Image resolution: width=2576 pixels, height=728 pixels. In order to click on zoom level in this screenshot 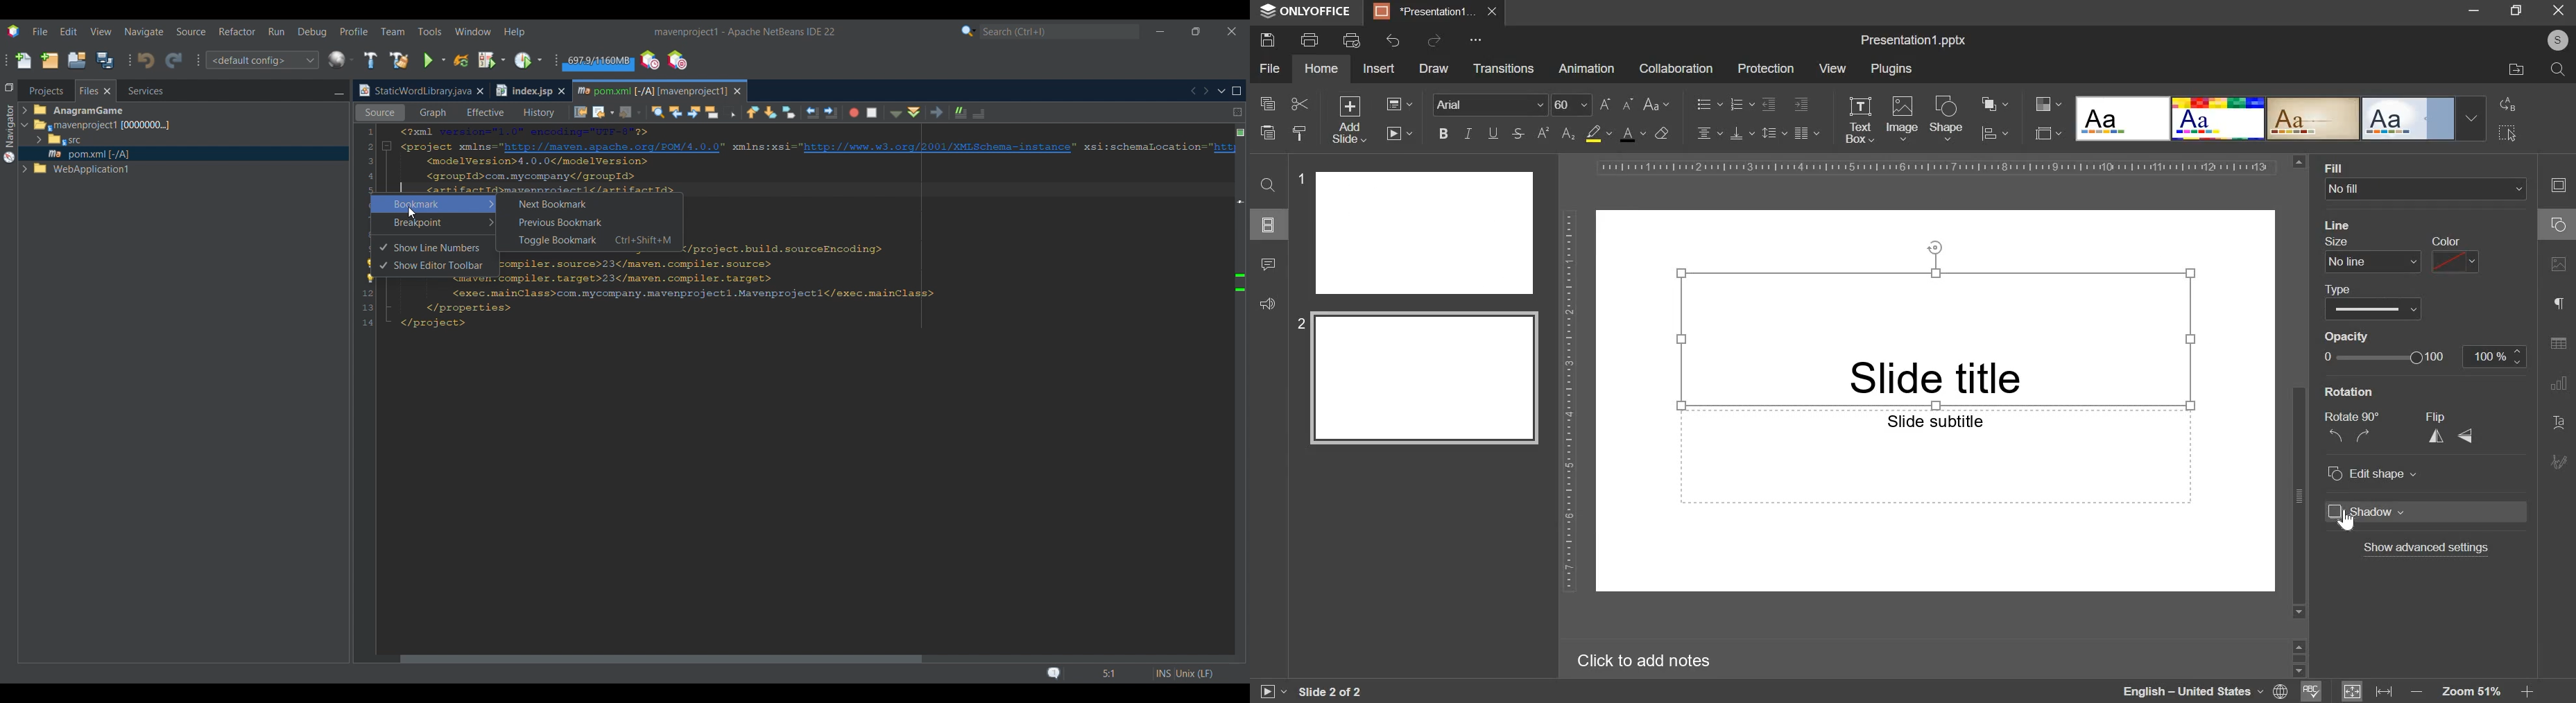, I will do `click(2474, 692)`.